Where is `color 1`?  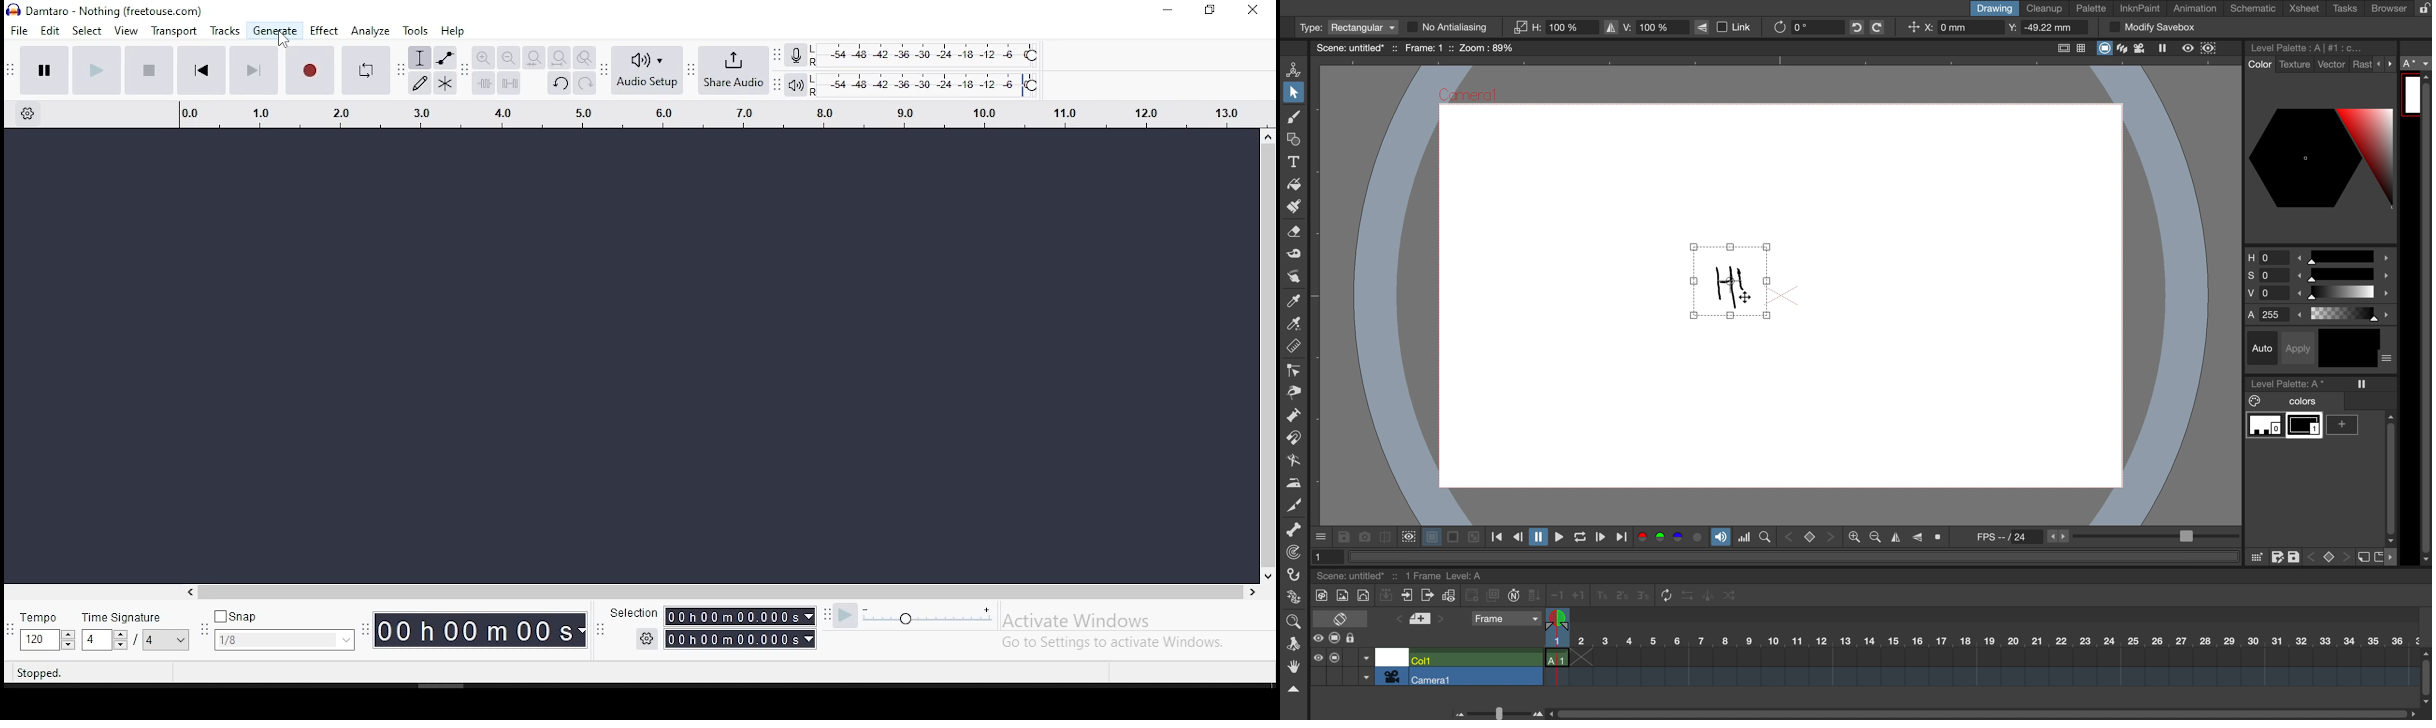 color 1 is located at coordinates (2306, 427).